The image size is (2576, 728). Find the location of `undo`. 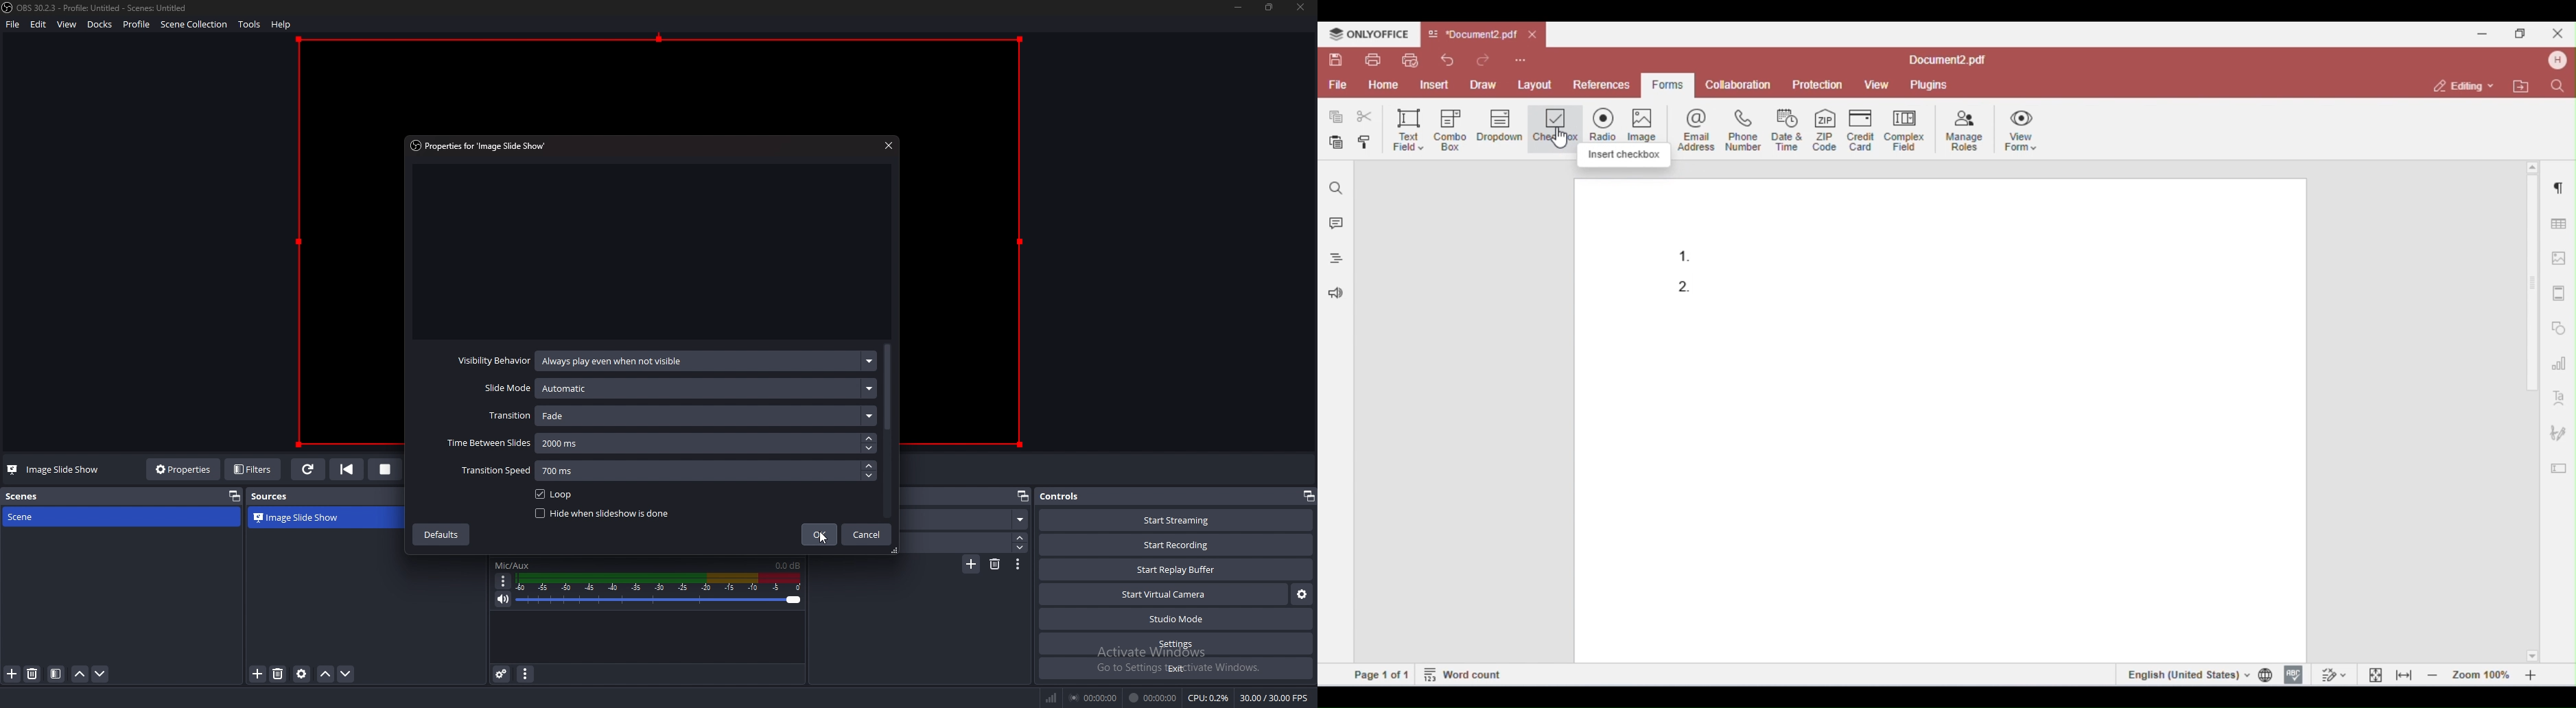

undo is located at coordinates (1447, 60).